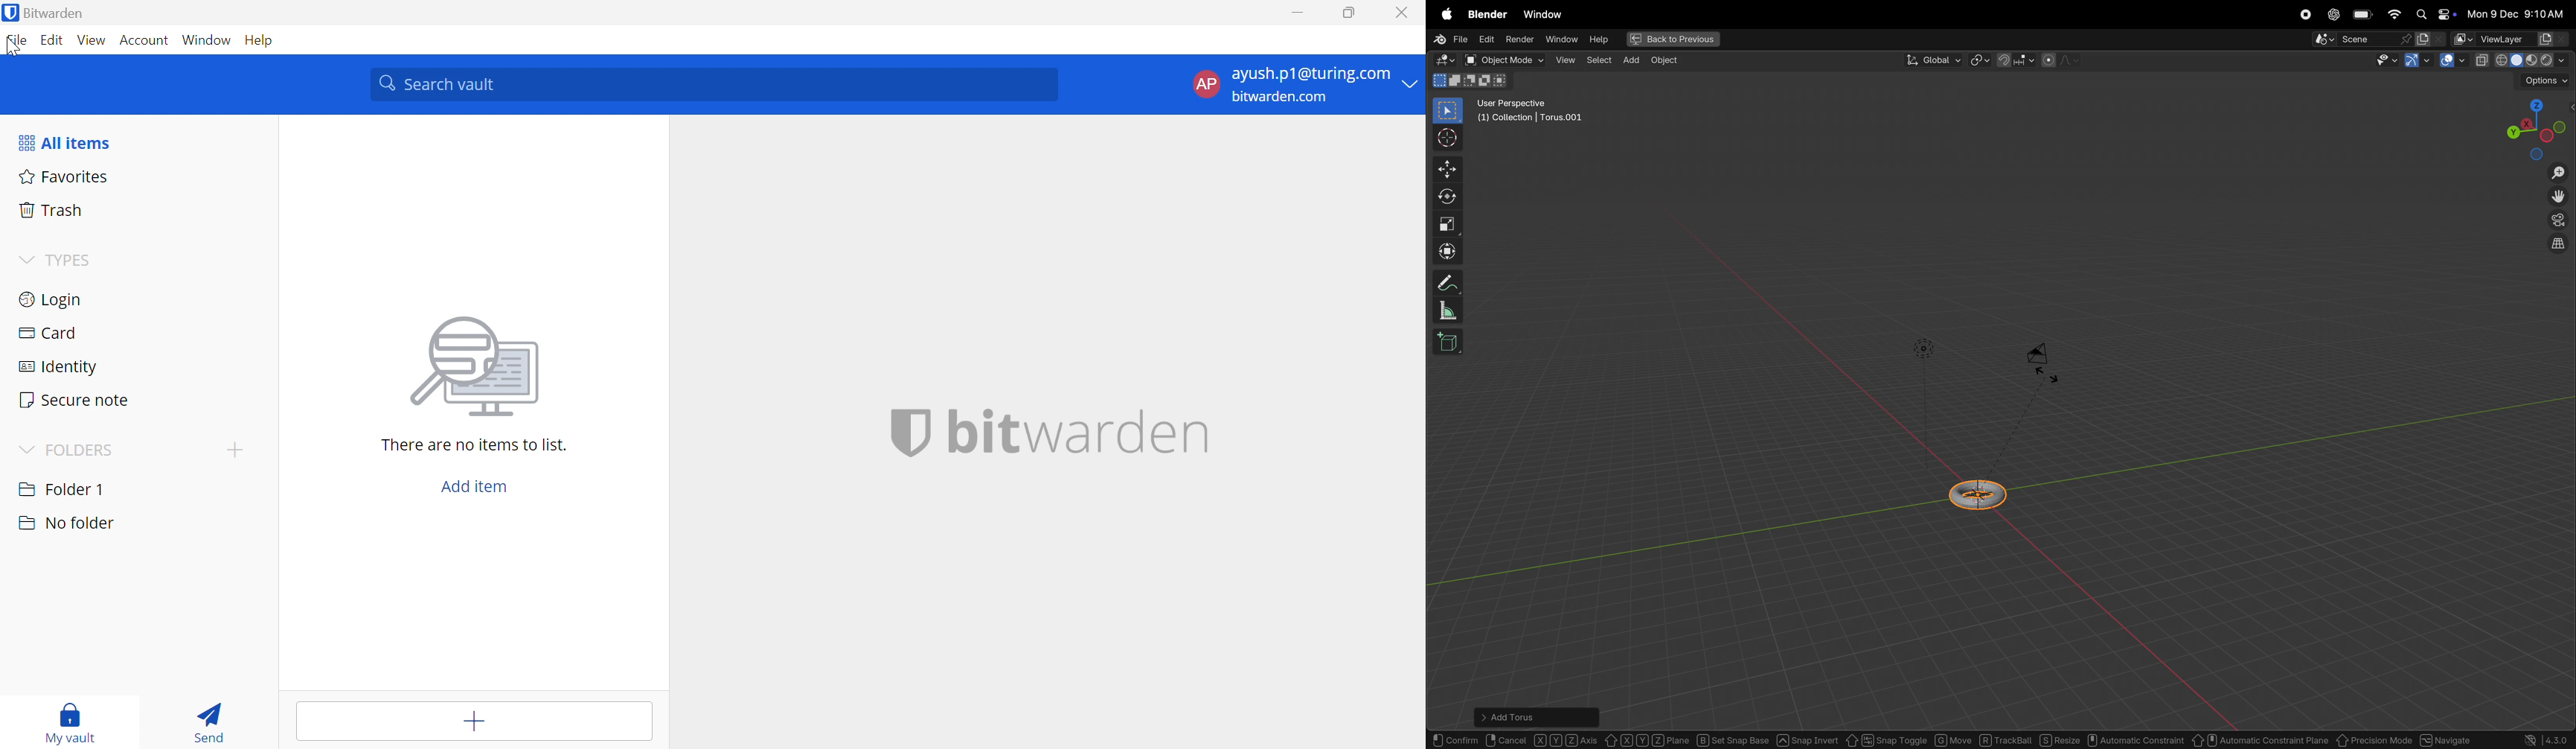 Image resolution: width=2576 pixels, height=756 pixels. I want to click on scene, so click(2363, 39).